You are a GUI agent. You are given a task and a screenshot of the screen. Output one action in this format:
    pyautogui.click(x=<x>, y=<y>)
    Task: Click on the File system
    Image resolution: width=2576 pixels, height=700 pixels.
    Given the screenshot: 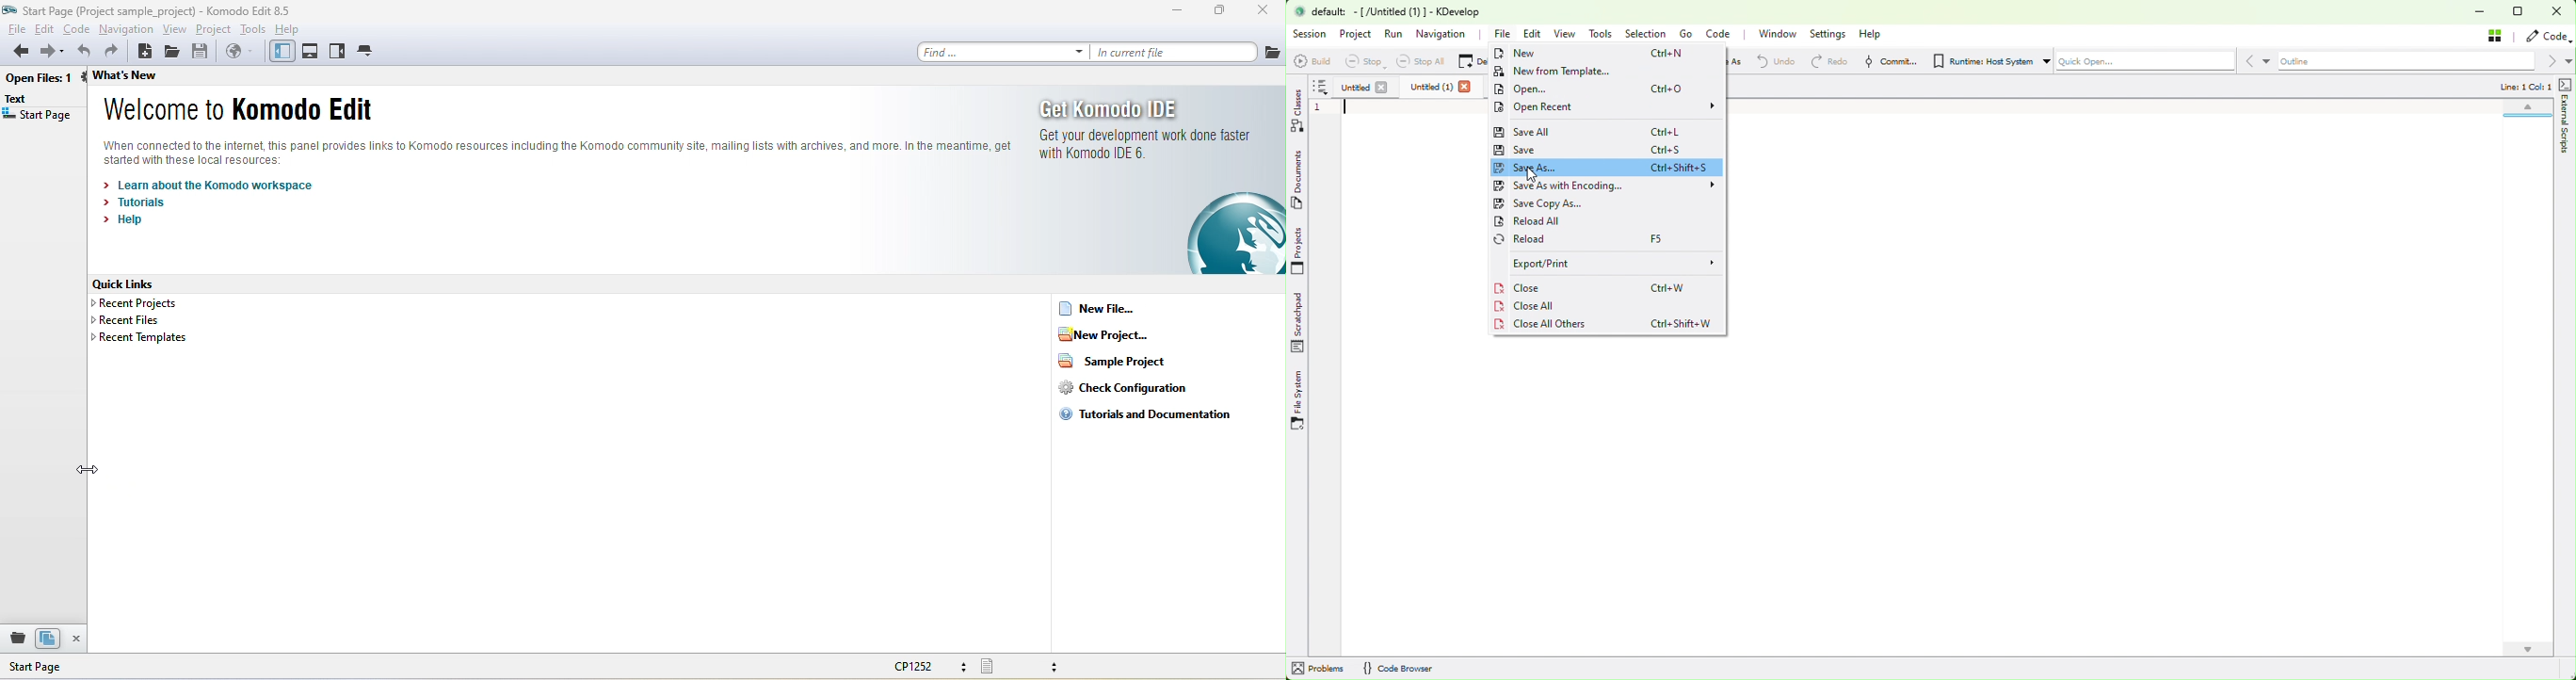 What is the action you would take?
    pyautogui.click(x=1301, y=399)
    